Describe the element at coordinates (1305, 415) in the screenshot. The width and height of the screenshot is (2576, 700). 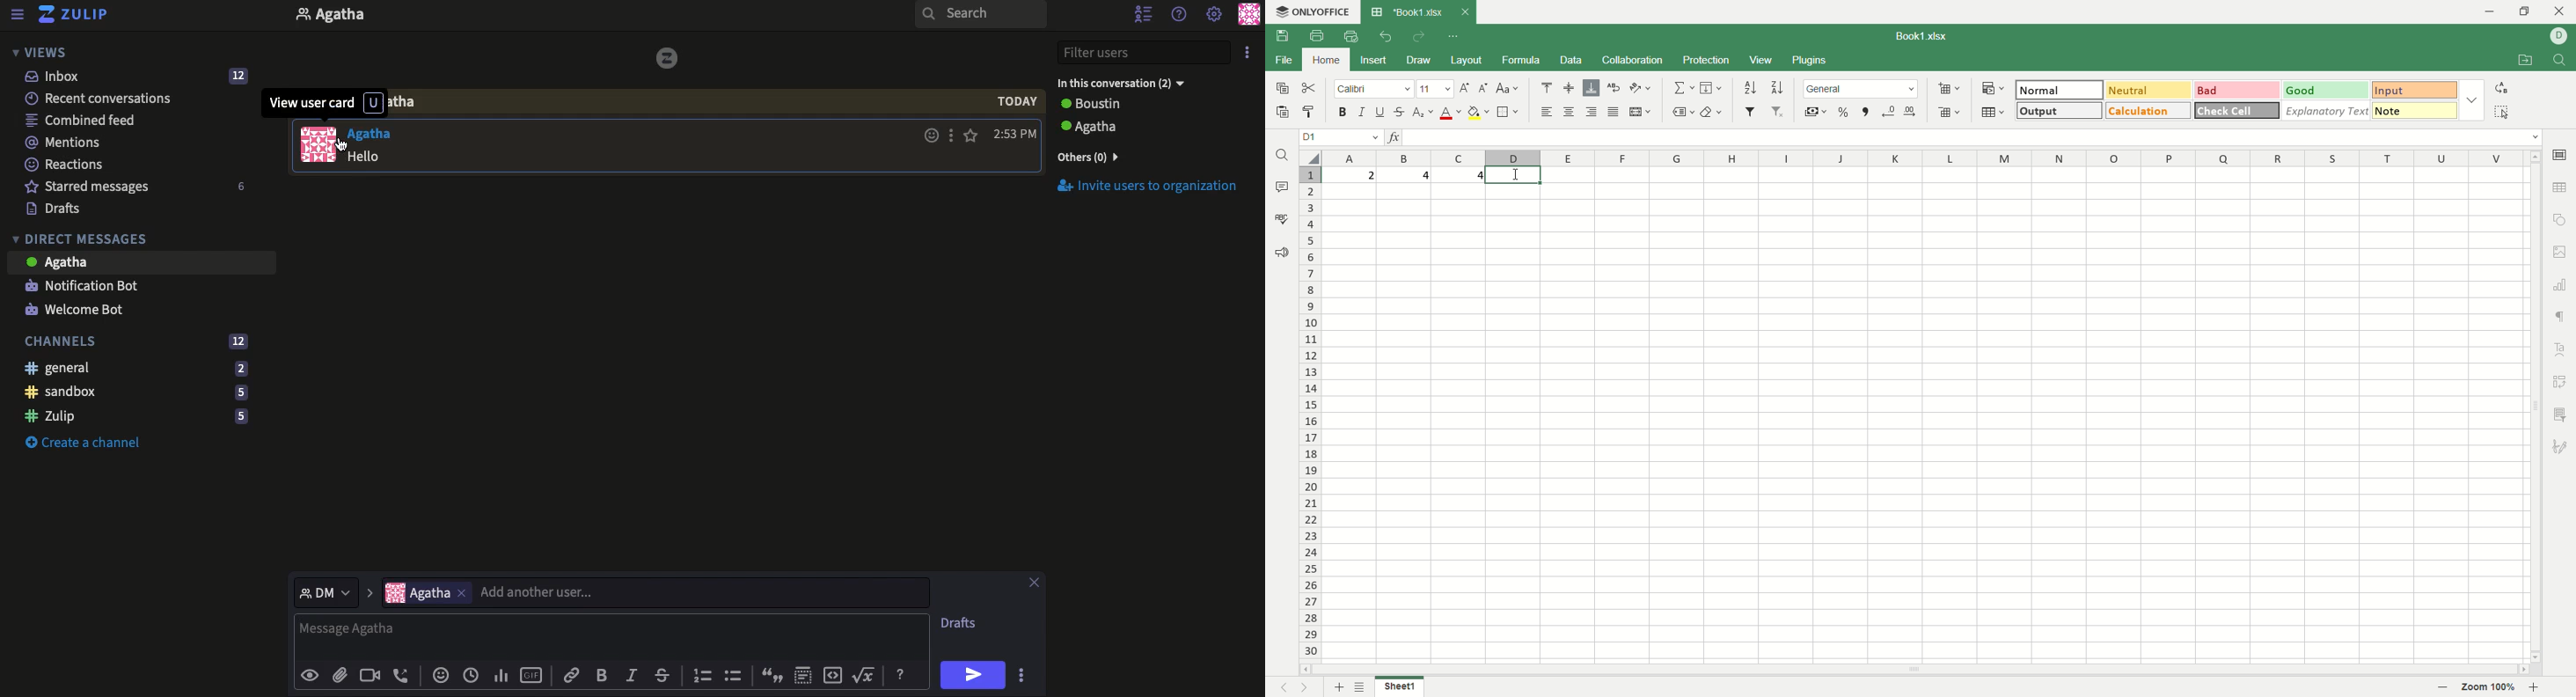
I see `rows` at that location.